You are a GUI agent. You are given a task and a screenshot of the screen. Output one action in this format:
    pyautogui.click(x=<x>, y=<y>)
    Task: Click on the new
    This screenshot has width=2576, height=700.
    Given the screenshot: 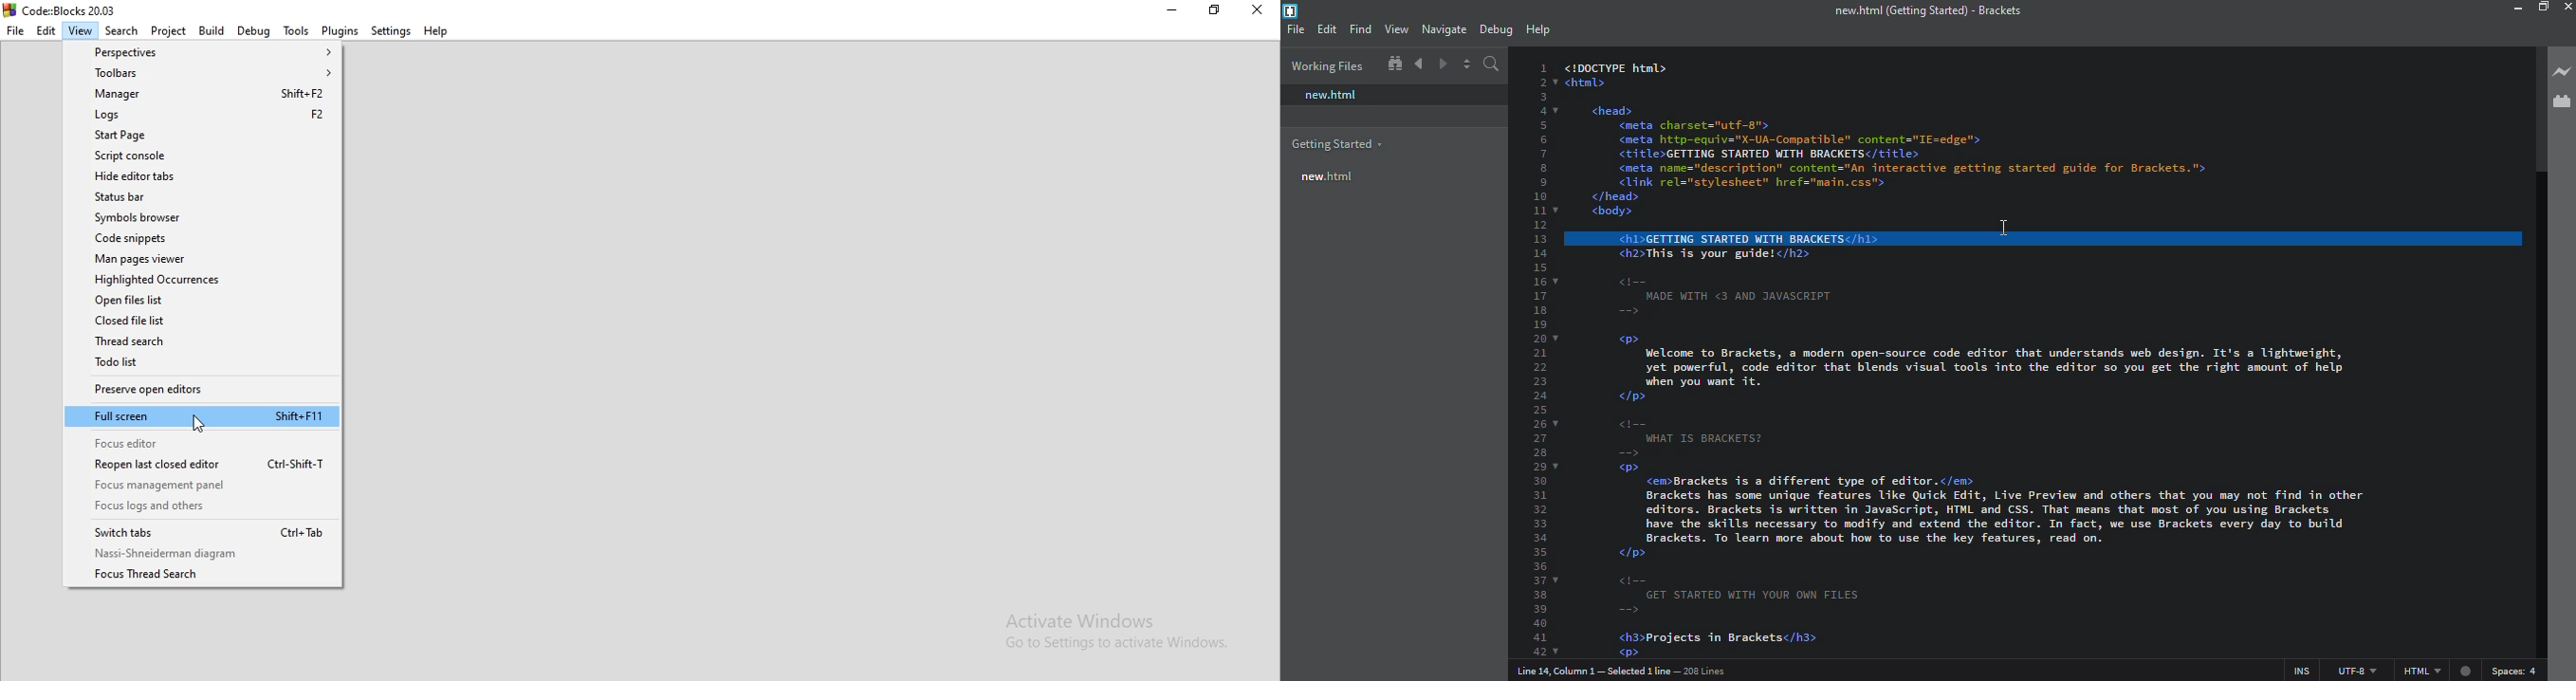 What is the action you would take?
    pyautogui.click(x=1334, y=95)
    